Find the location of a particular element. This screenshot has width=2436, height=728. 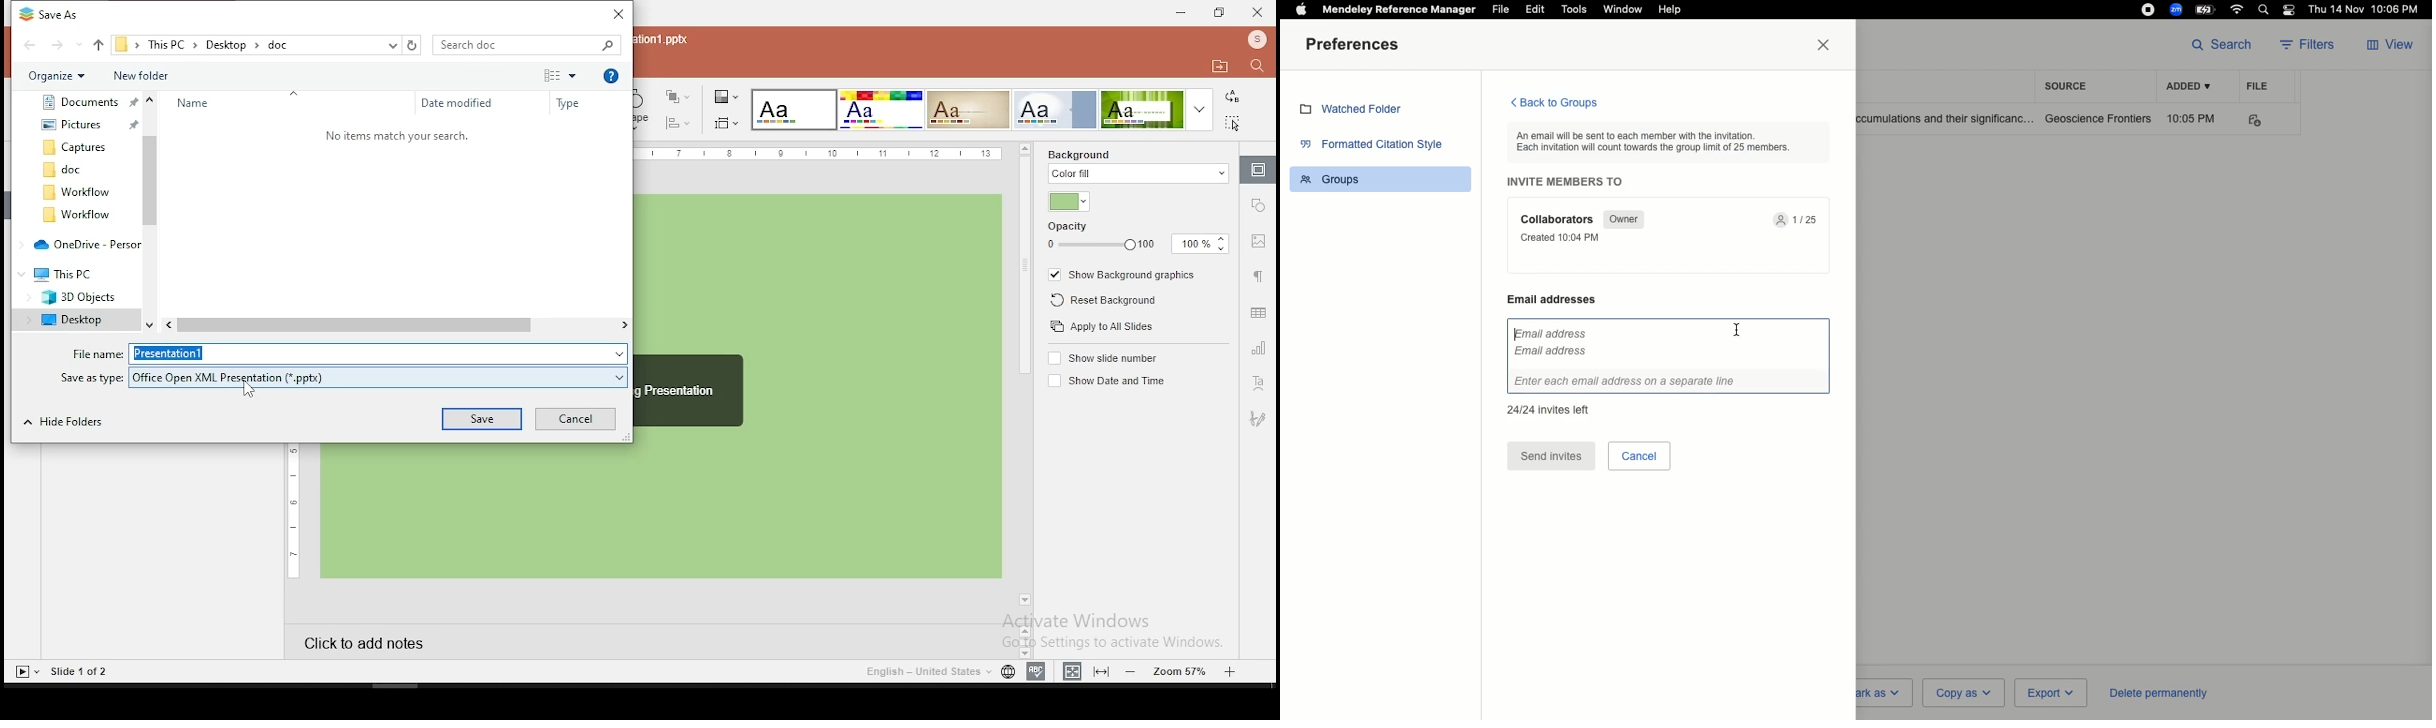

Date/time is located at coordinates (2367, 10).